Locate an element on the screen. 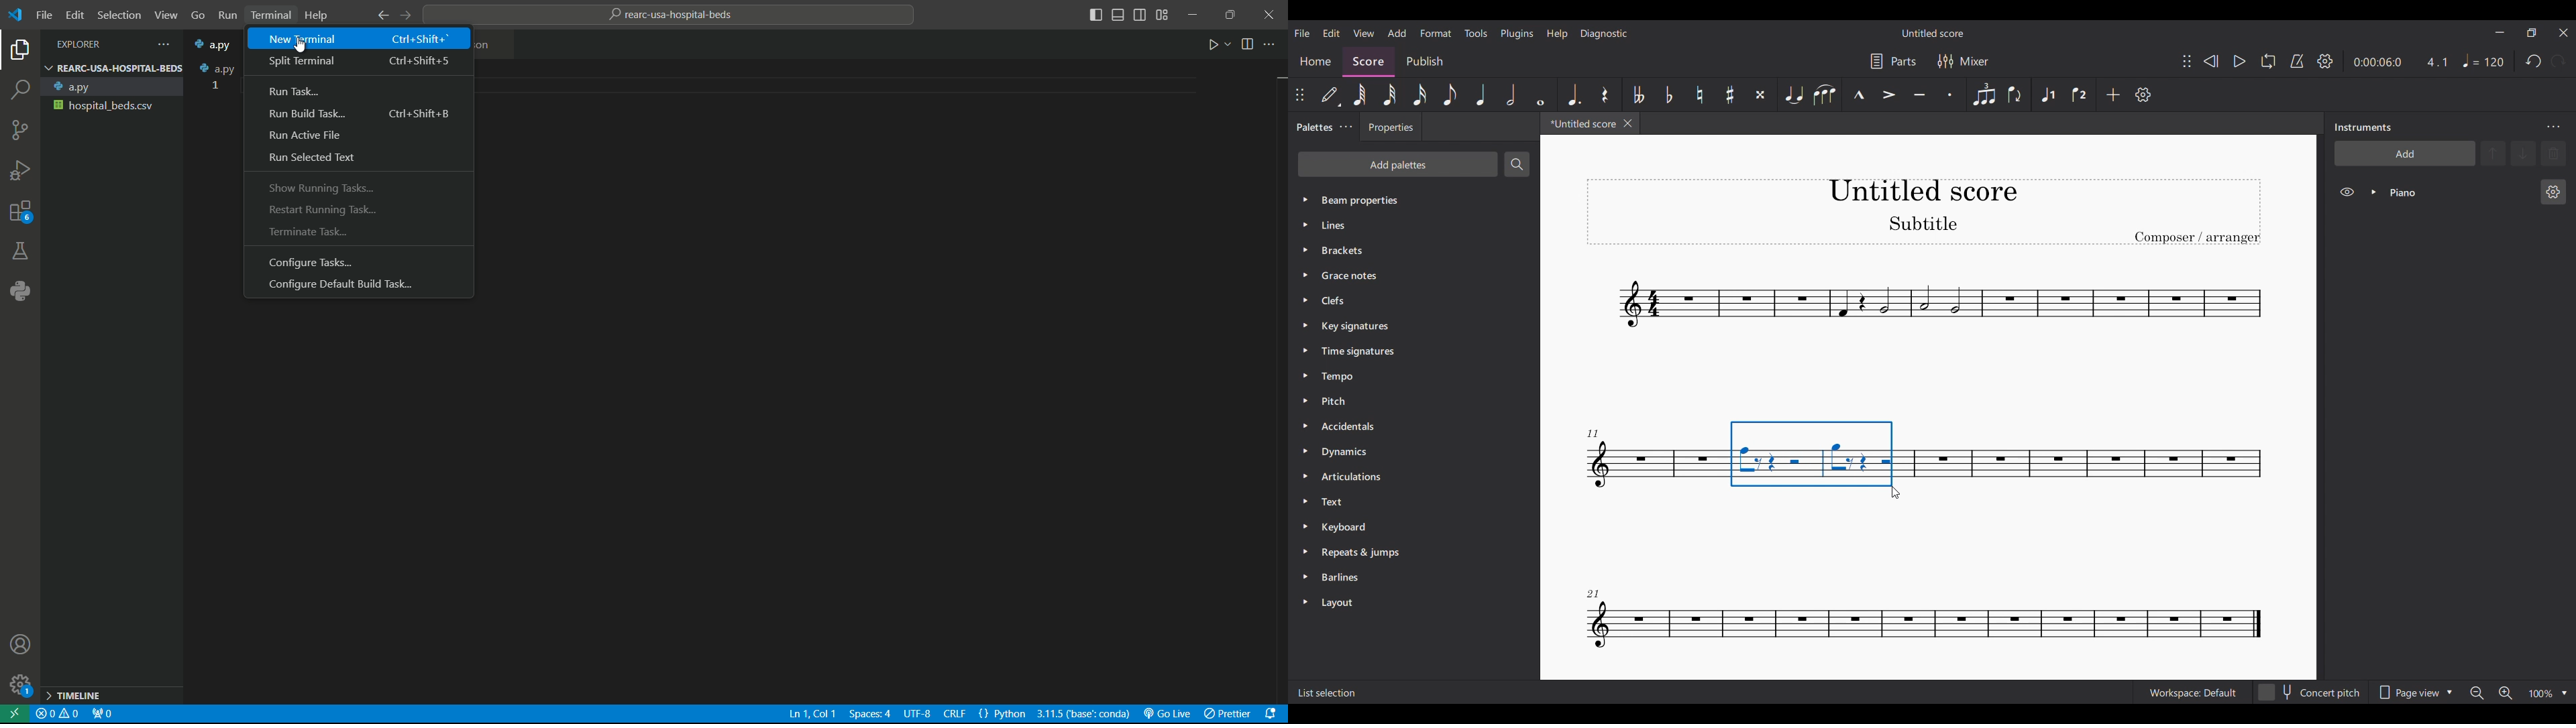 Image resolution: width=2576 pixels, height=728 pixels. Rewind is located at coordinates (2210, 61).